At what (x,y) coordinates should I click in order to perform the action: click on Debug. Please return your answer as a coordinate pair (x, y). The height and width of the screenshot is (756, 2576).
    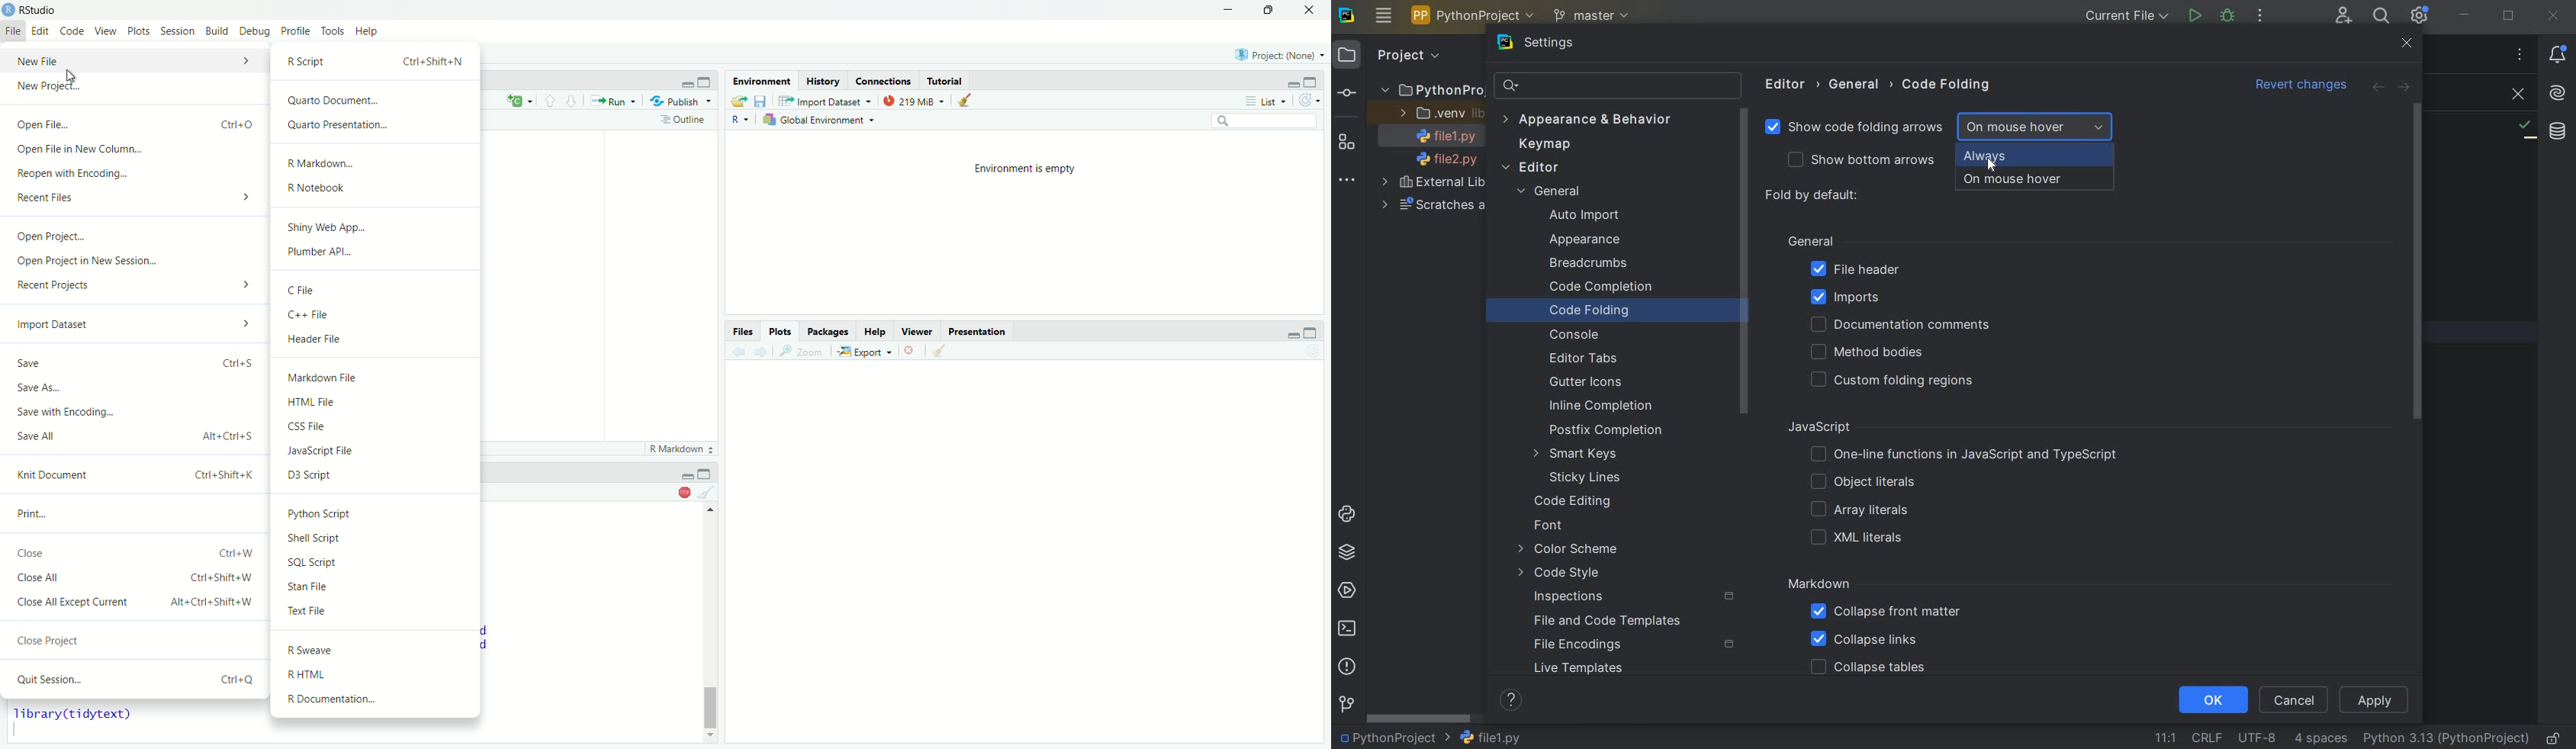
    Looking at the image, I should click on (255, 32).